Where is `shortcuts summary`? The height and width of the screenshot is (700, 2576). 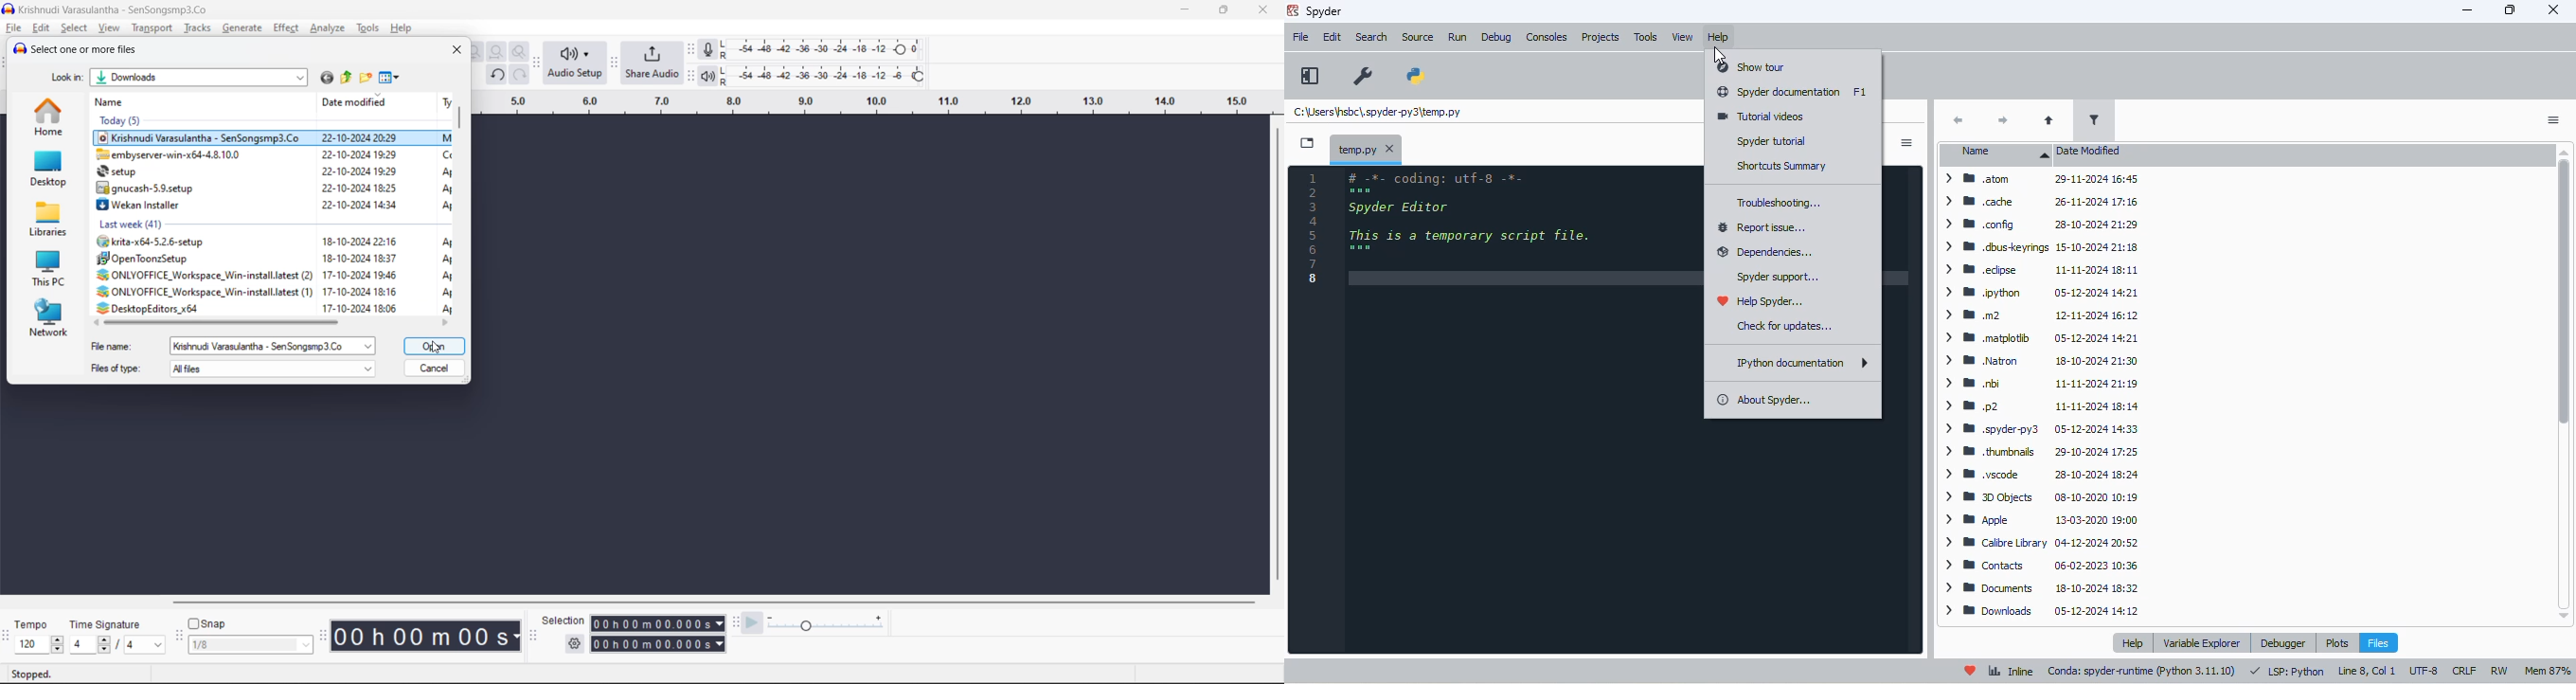
shortcuts summary is located at coordinates (1780, 166).